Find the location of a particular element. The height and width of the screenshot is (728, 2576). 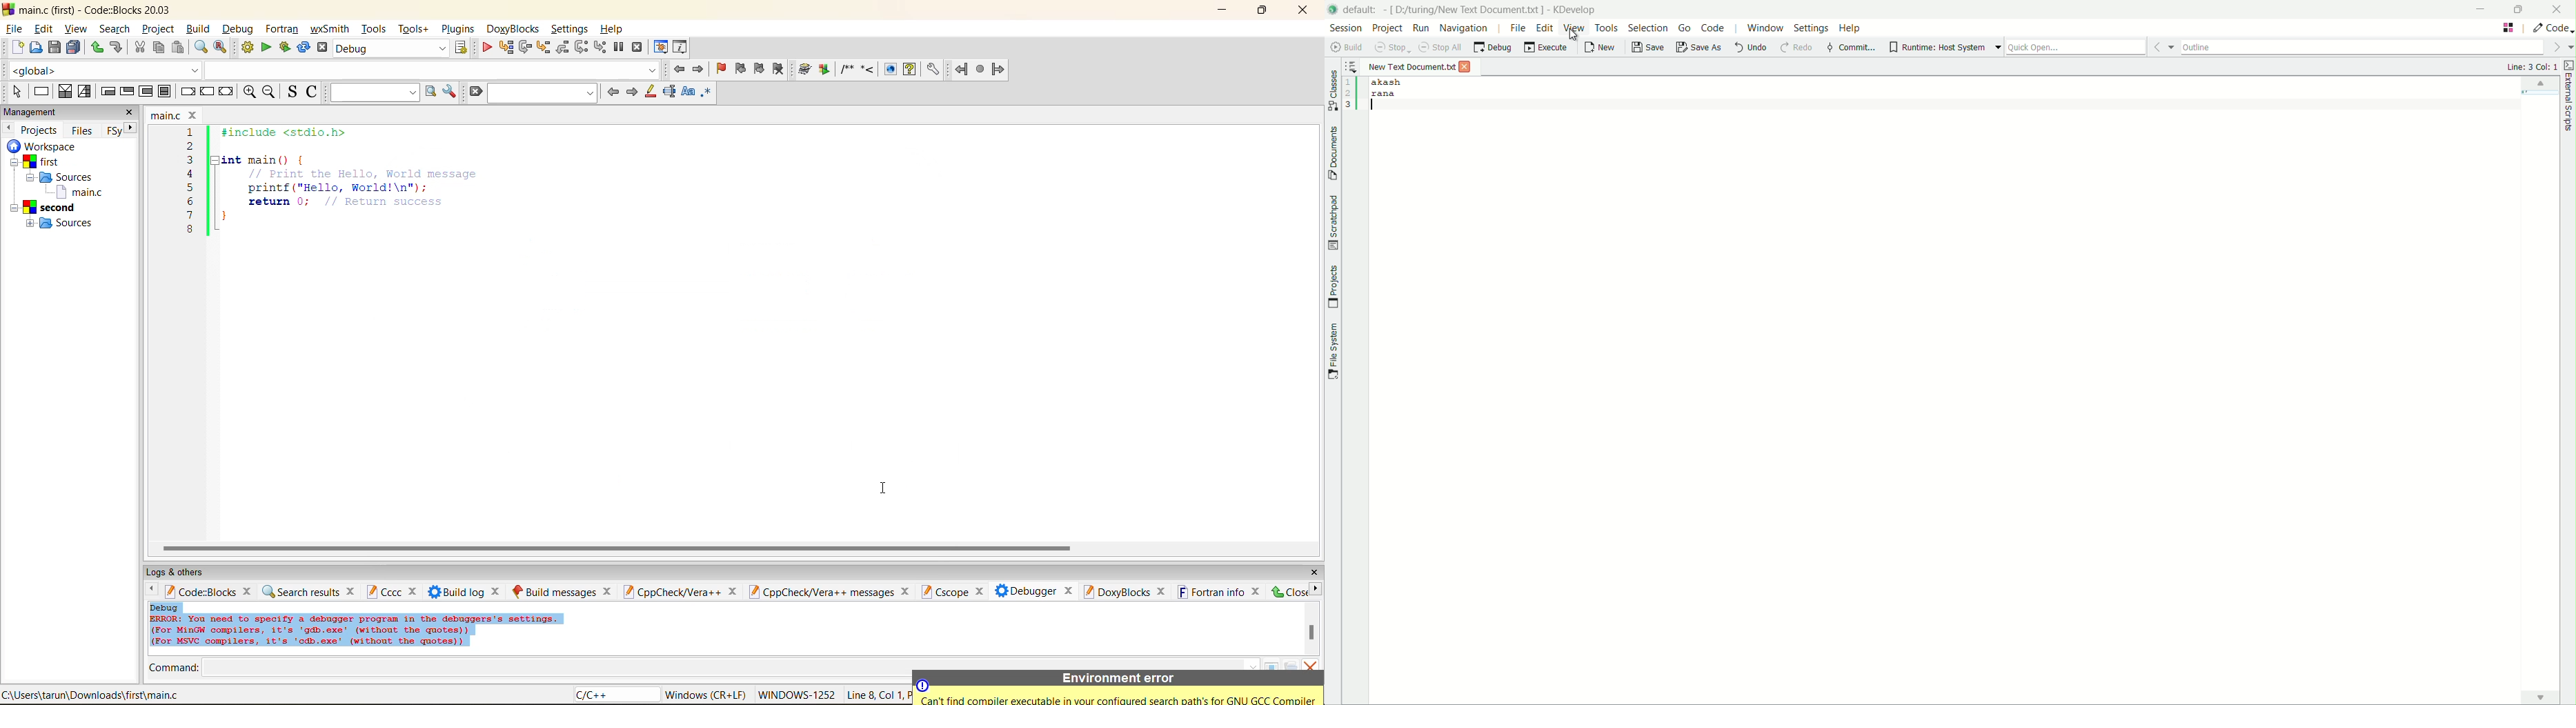

caution is located at coordinates (923, 686).